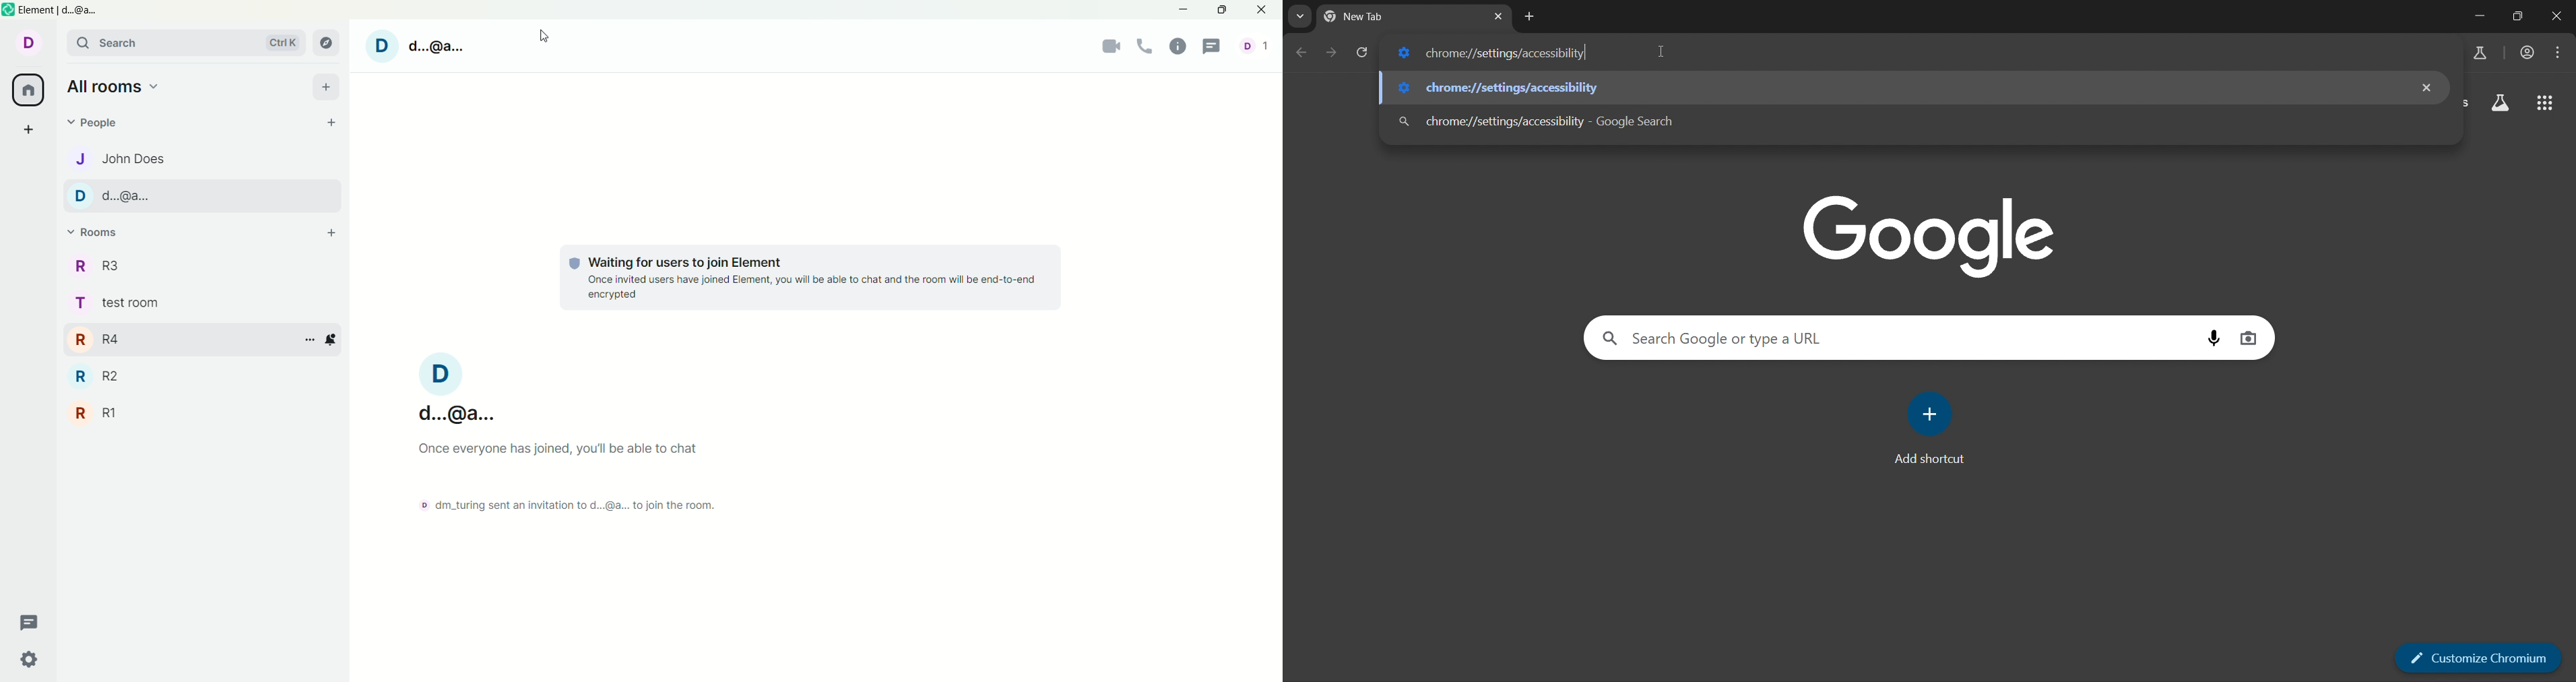 This screenshot has width=2576, height=700. Describe the element at coordinates (1260, 45) in the screenshot. I see `Number of people` at that location.